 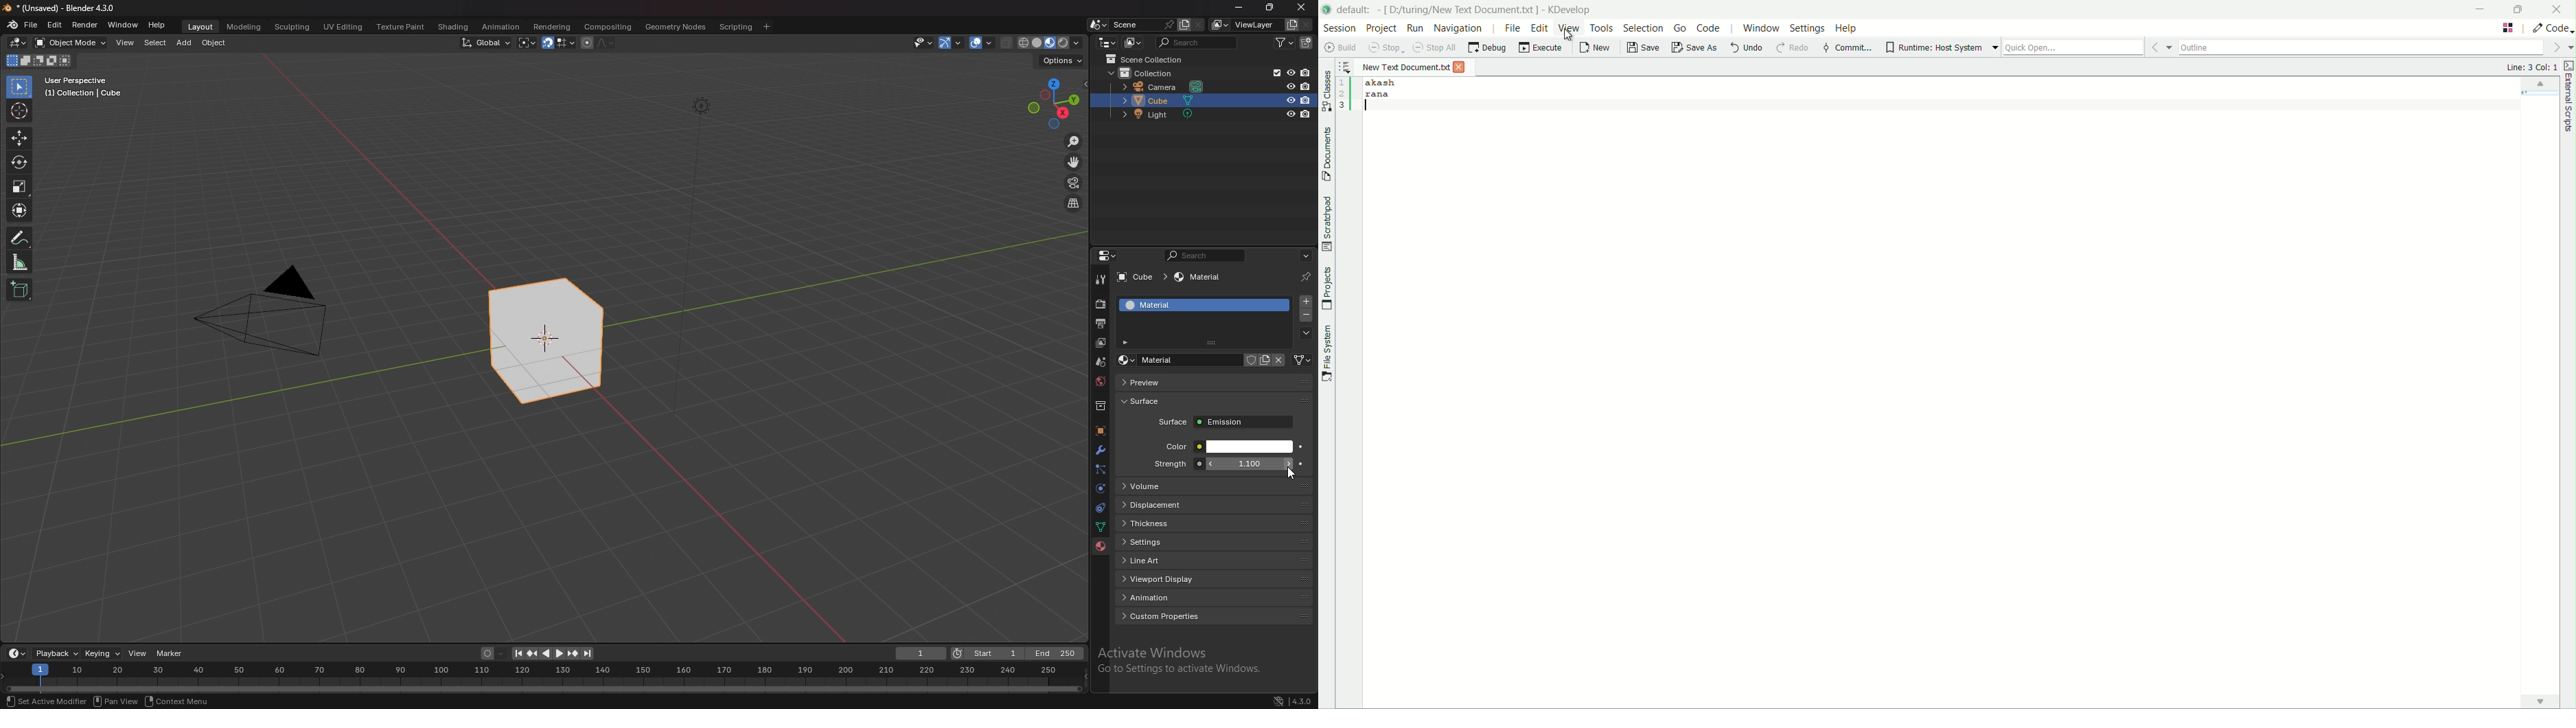 I want to click on texture paint, so click(x=399, y=27).